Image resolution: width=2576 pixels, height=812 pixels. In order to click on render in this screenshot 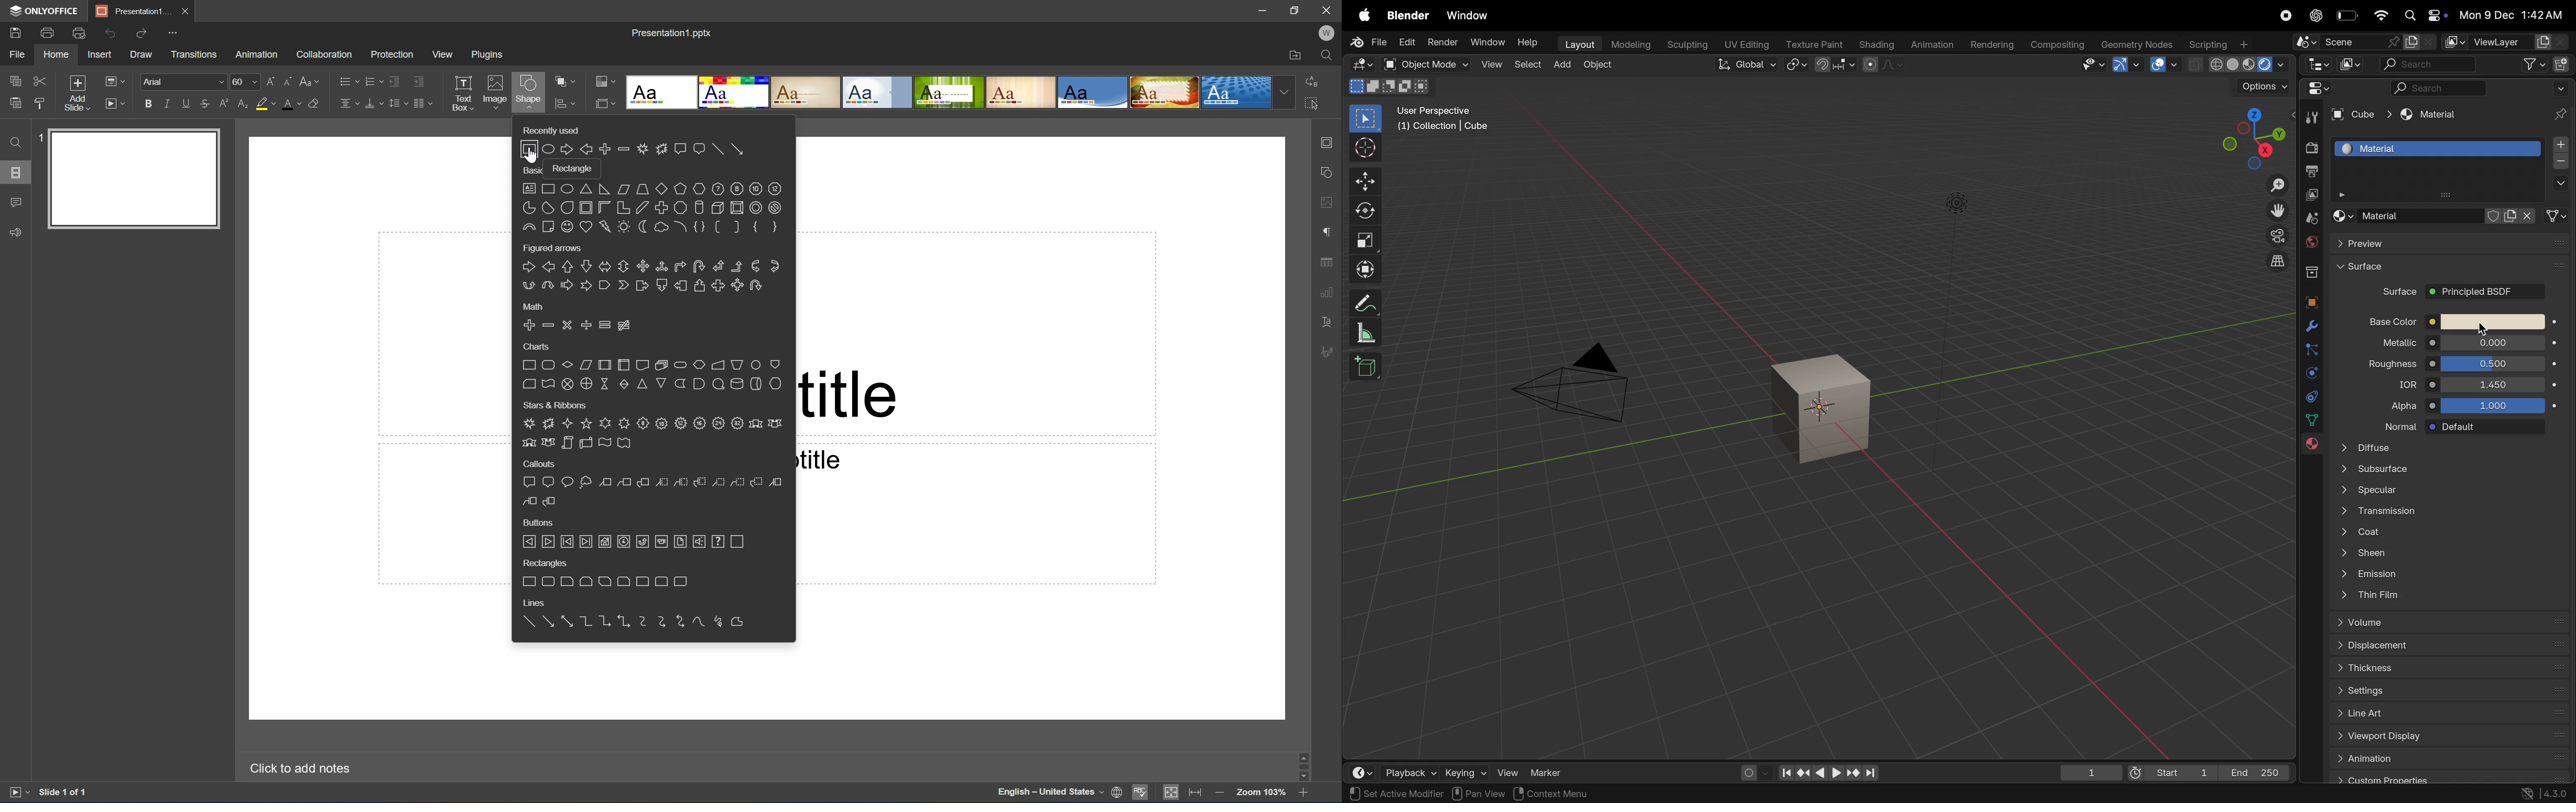, I will do `click(1443, 41)`.